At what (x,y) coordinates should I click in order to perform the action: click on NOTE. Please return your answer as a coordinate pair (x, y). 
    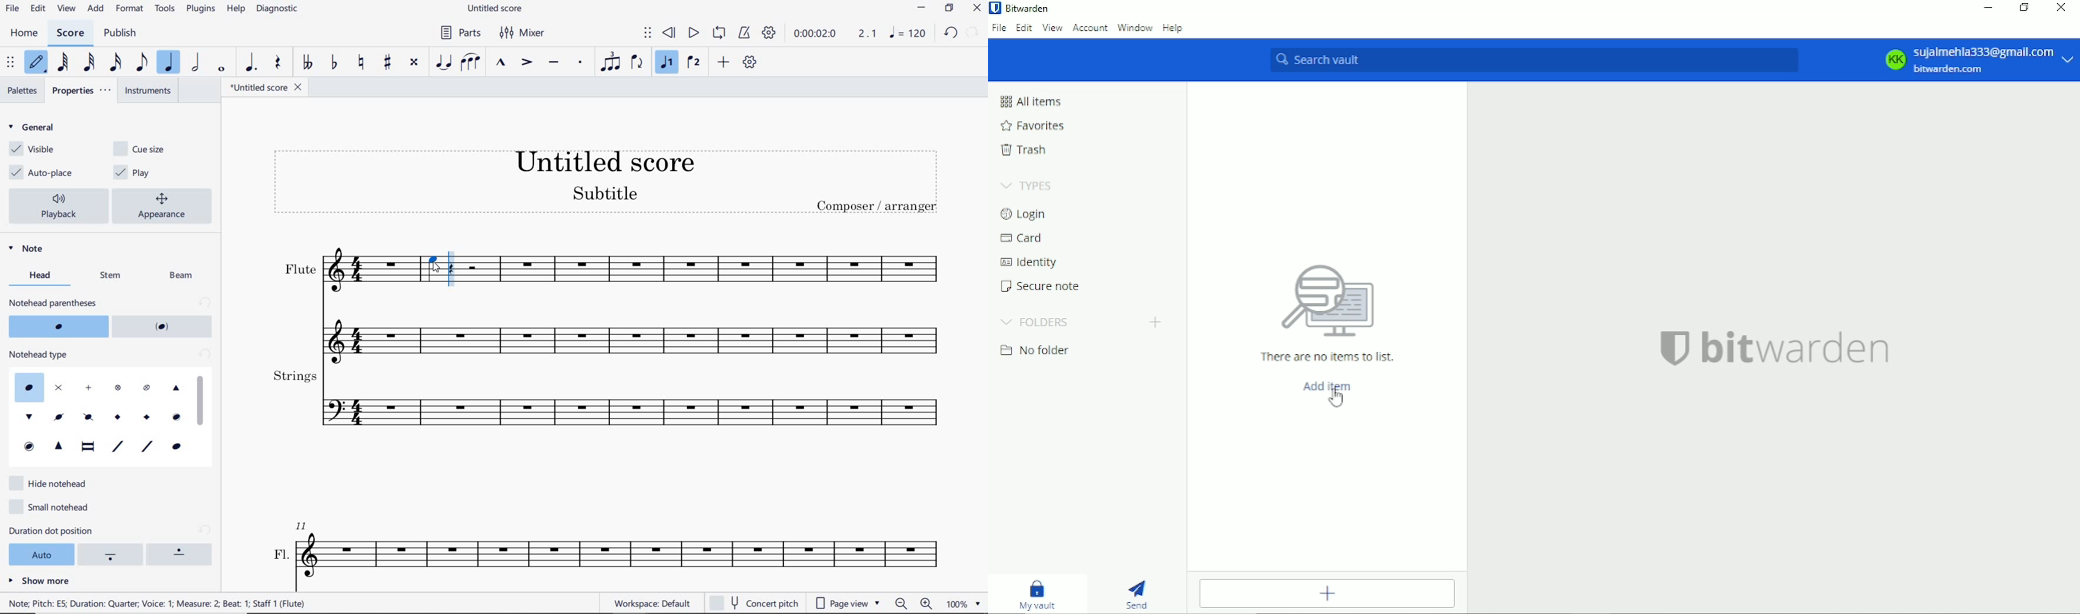
    Looking at the image, I should click on (36, 252).